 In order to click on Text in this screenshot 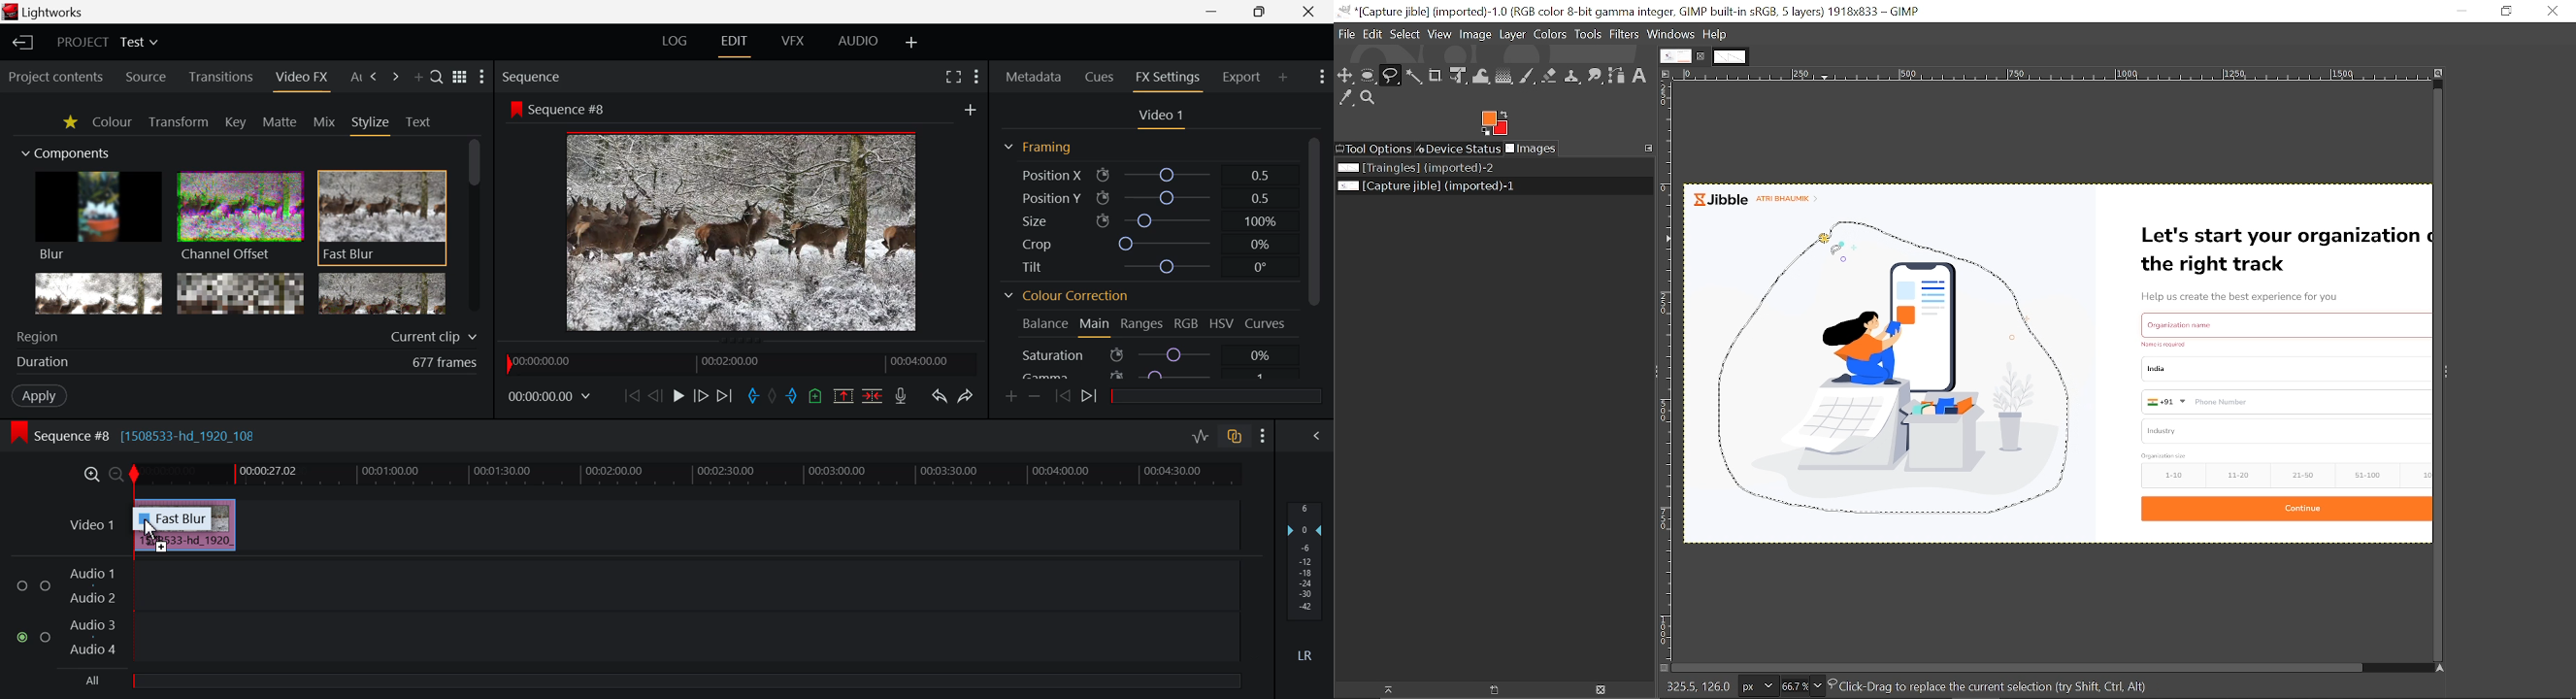, I will do `click(417, 122)`.